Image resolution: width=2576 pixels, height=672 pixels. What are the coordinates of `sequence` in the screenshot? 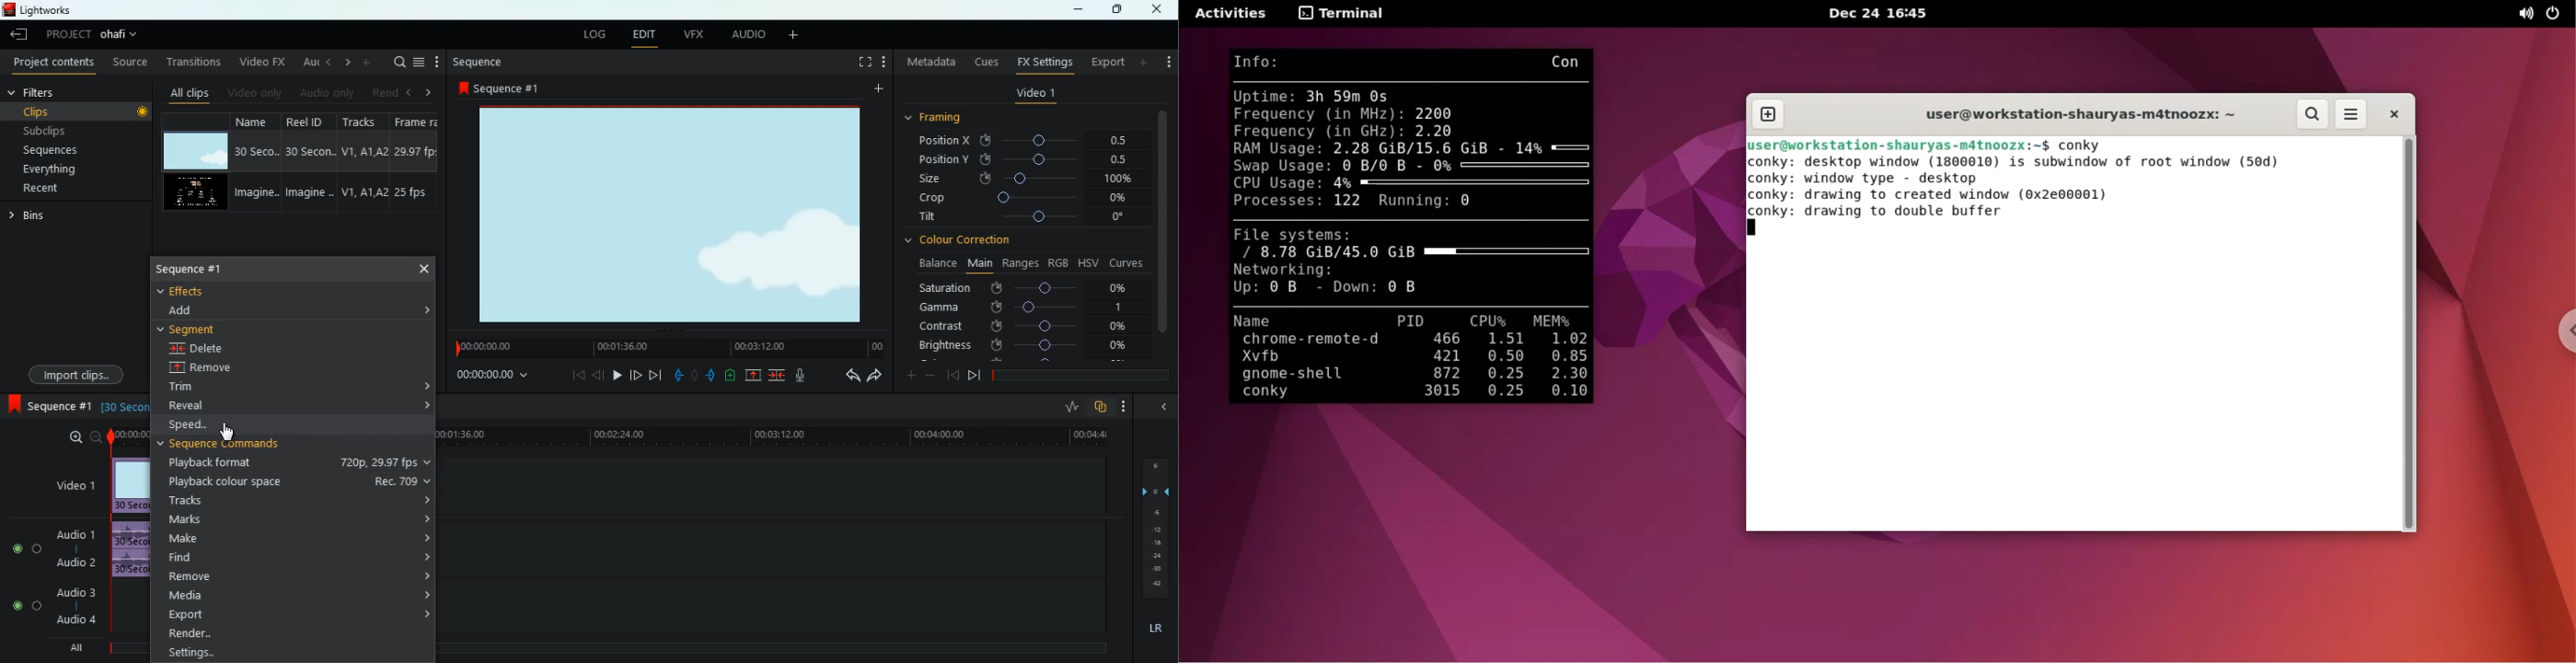 It's located at (499, 87).